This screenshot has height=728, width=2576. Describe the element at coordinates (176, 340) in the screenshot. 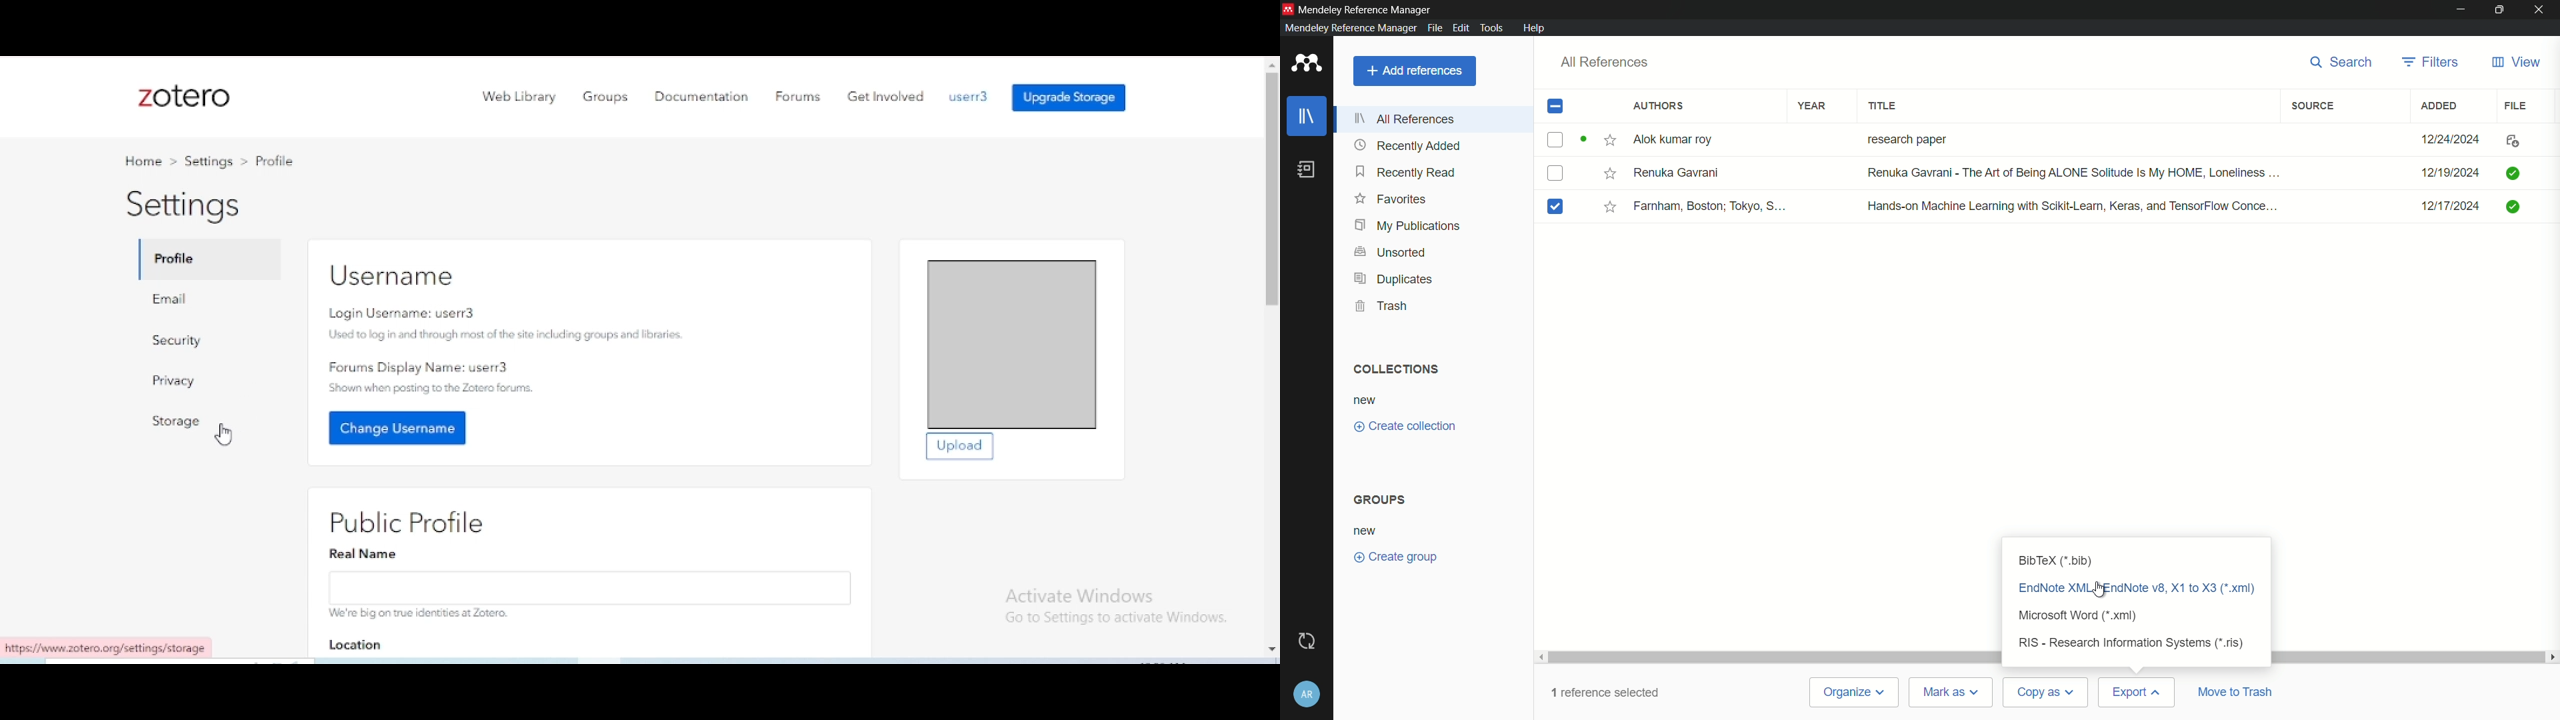

I see `security` at that location.